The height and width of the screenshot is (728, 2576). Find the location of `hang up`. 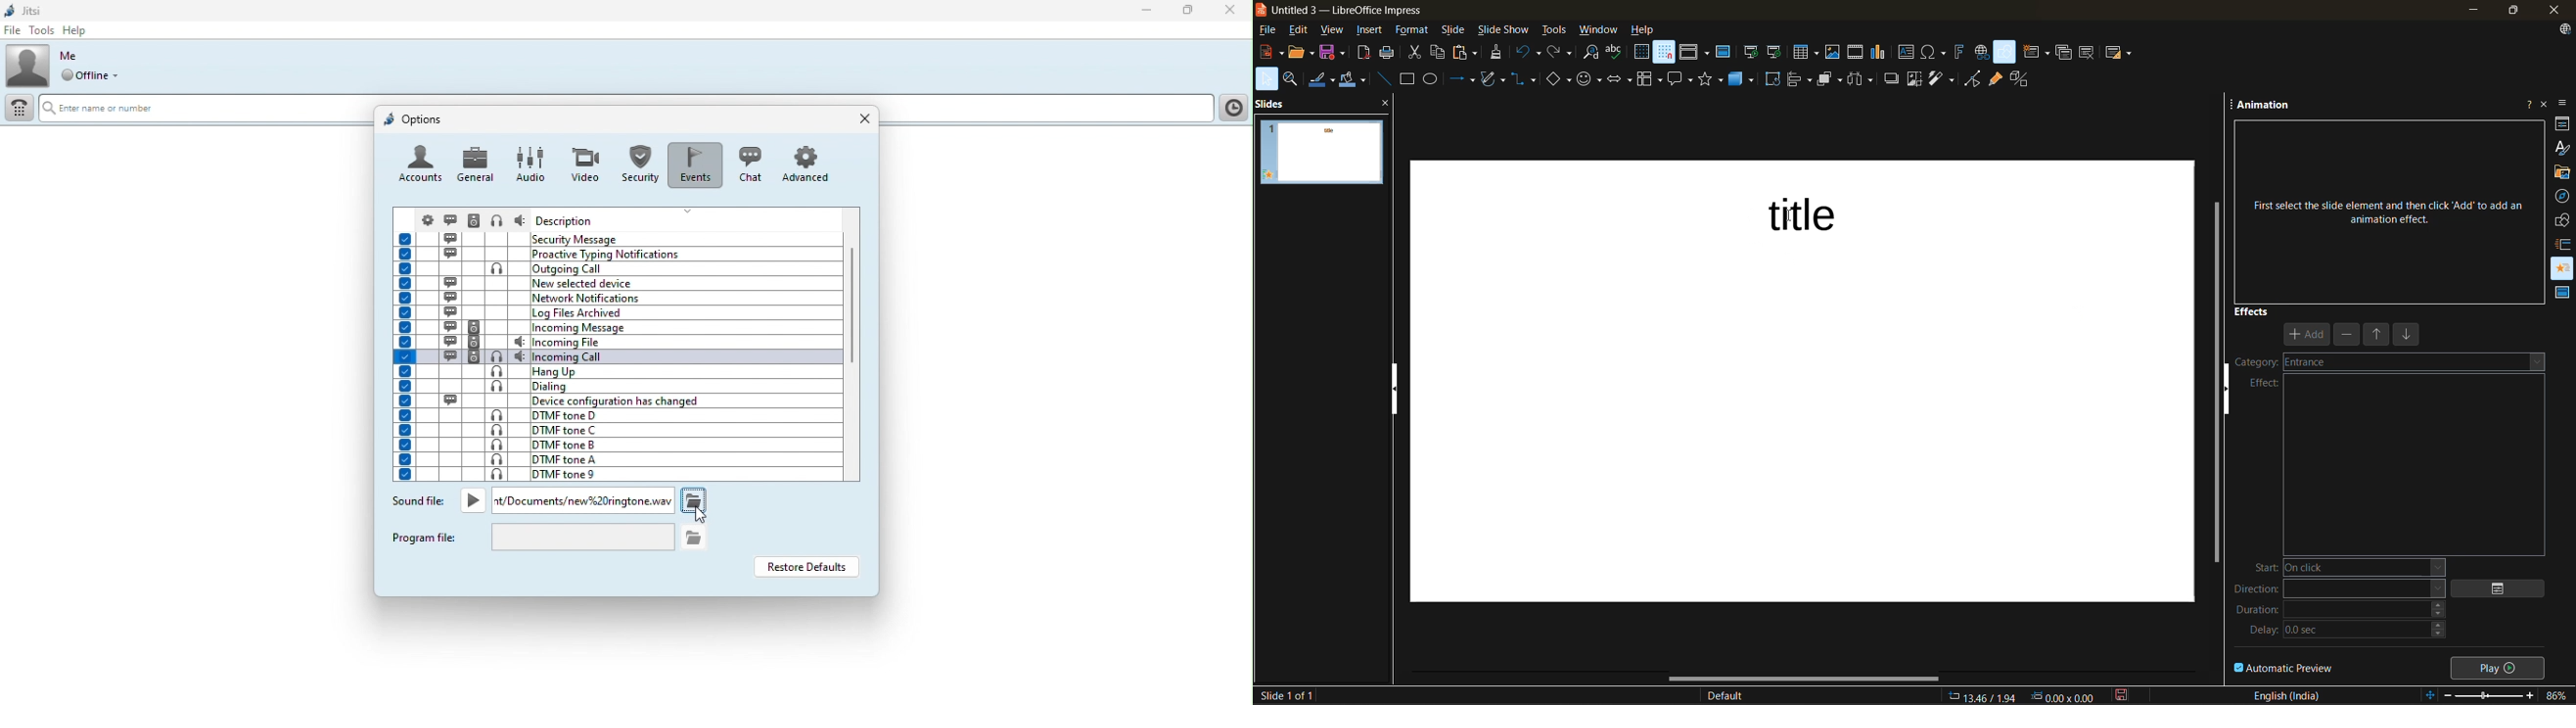

hang up is located at coordinates (616, 372).